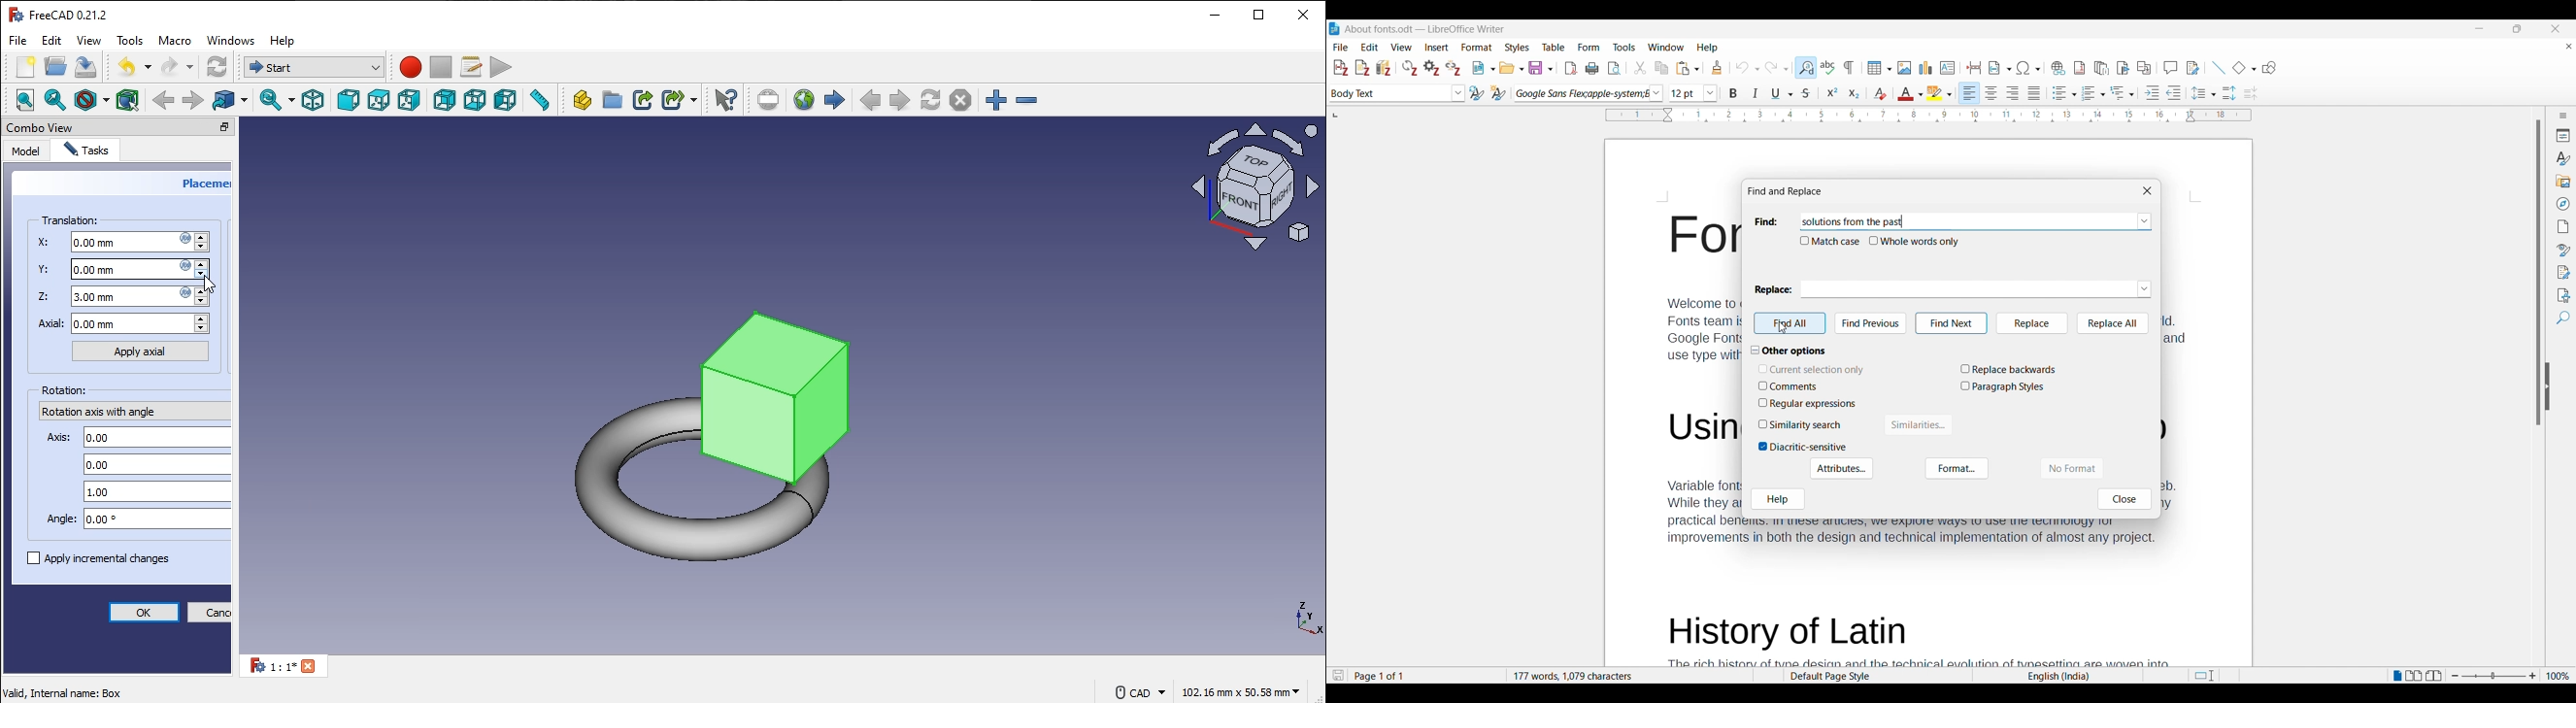 Image resolution: width=2576 pixels, height=728 pixels. What do you see at coordinates (62, 691) in the screenshot?
I see `valid Internal name: Box` at bounding box center [62, 691].